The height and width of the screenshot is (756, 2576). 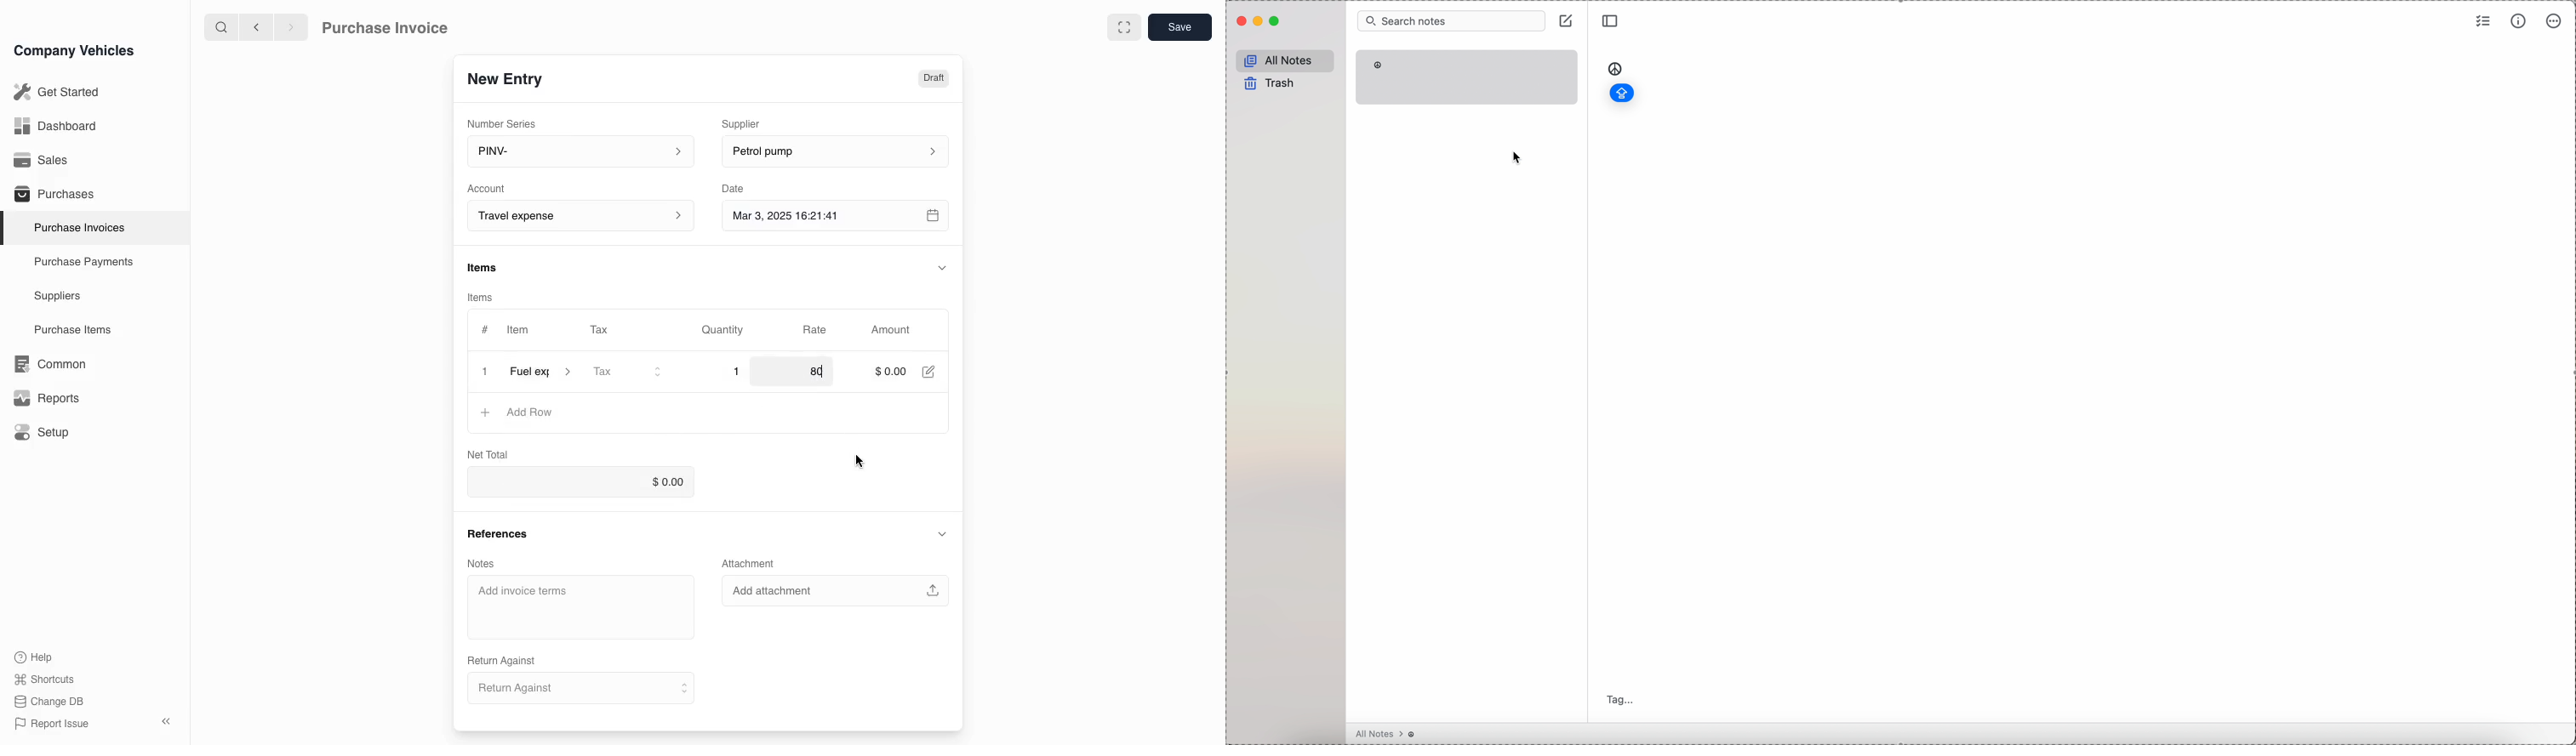 What do you see at coordinates (590, 483) in the screenshot?
I see `$0.00` at bounding box center [590, 483].